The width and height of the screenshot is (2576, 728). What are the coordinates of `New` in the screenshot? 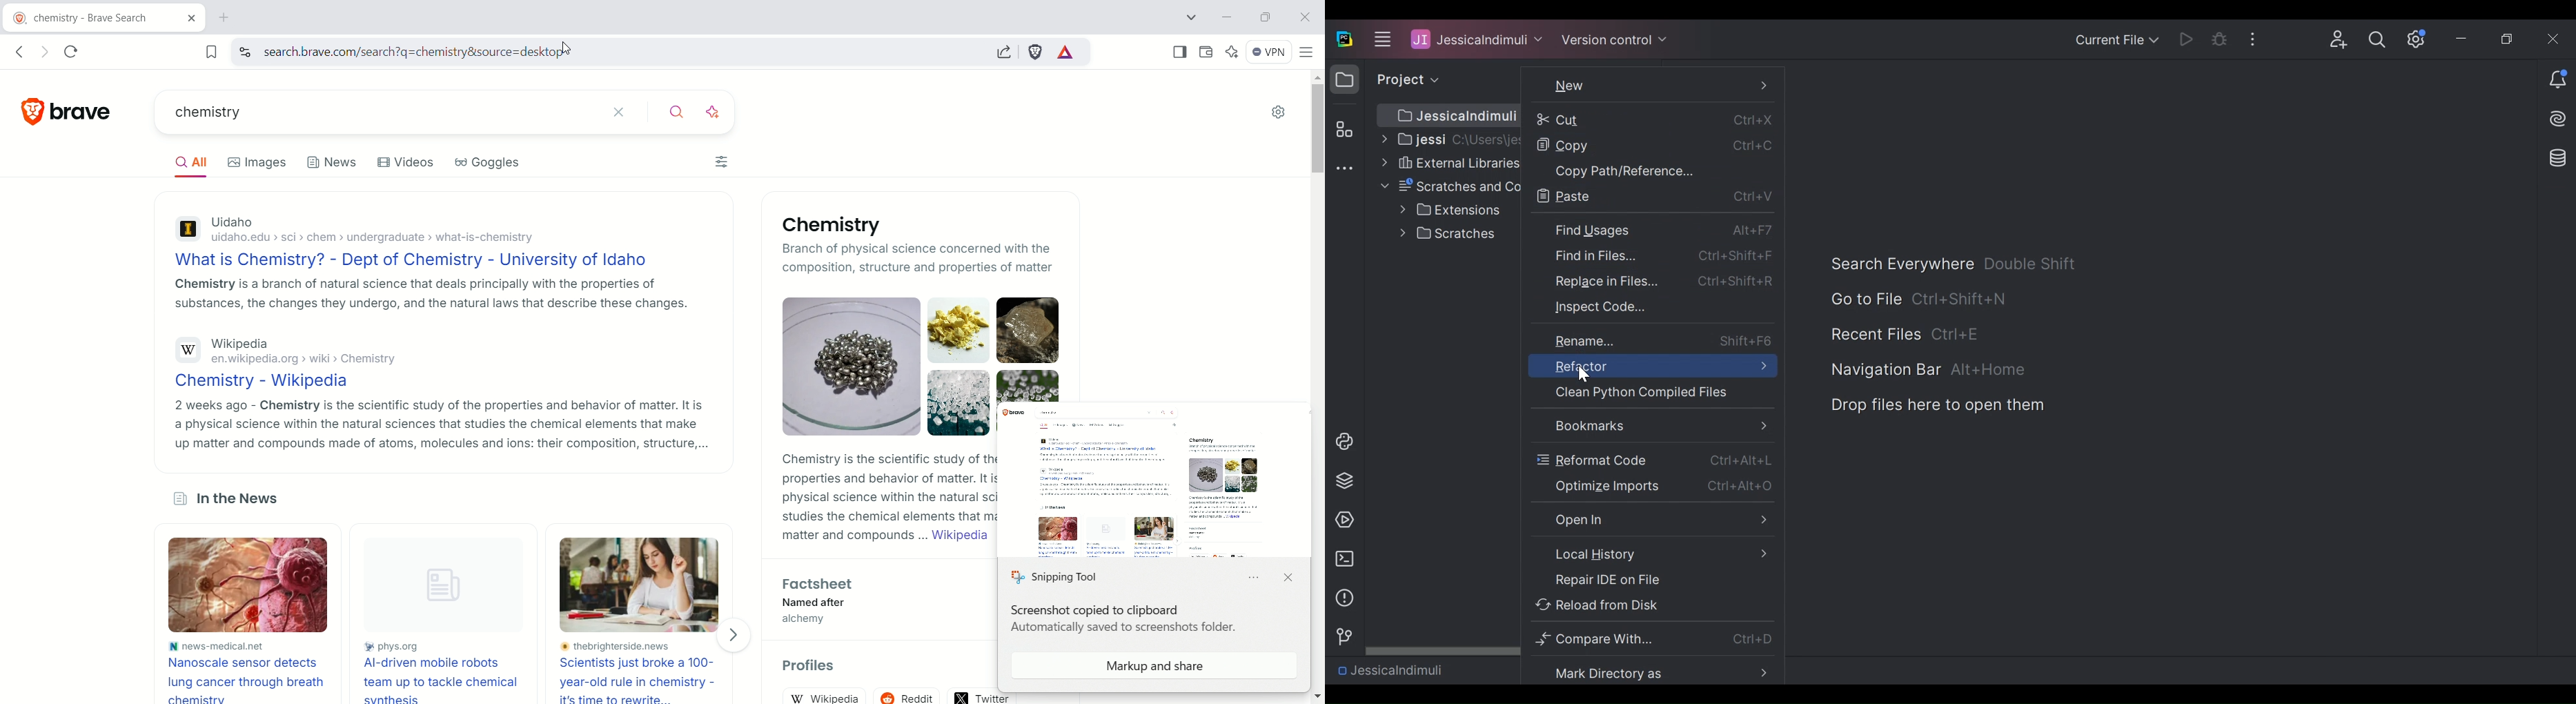 It's located at (1652, 85).